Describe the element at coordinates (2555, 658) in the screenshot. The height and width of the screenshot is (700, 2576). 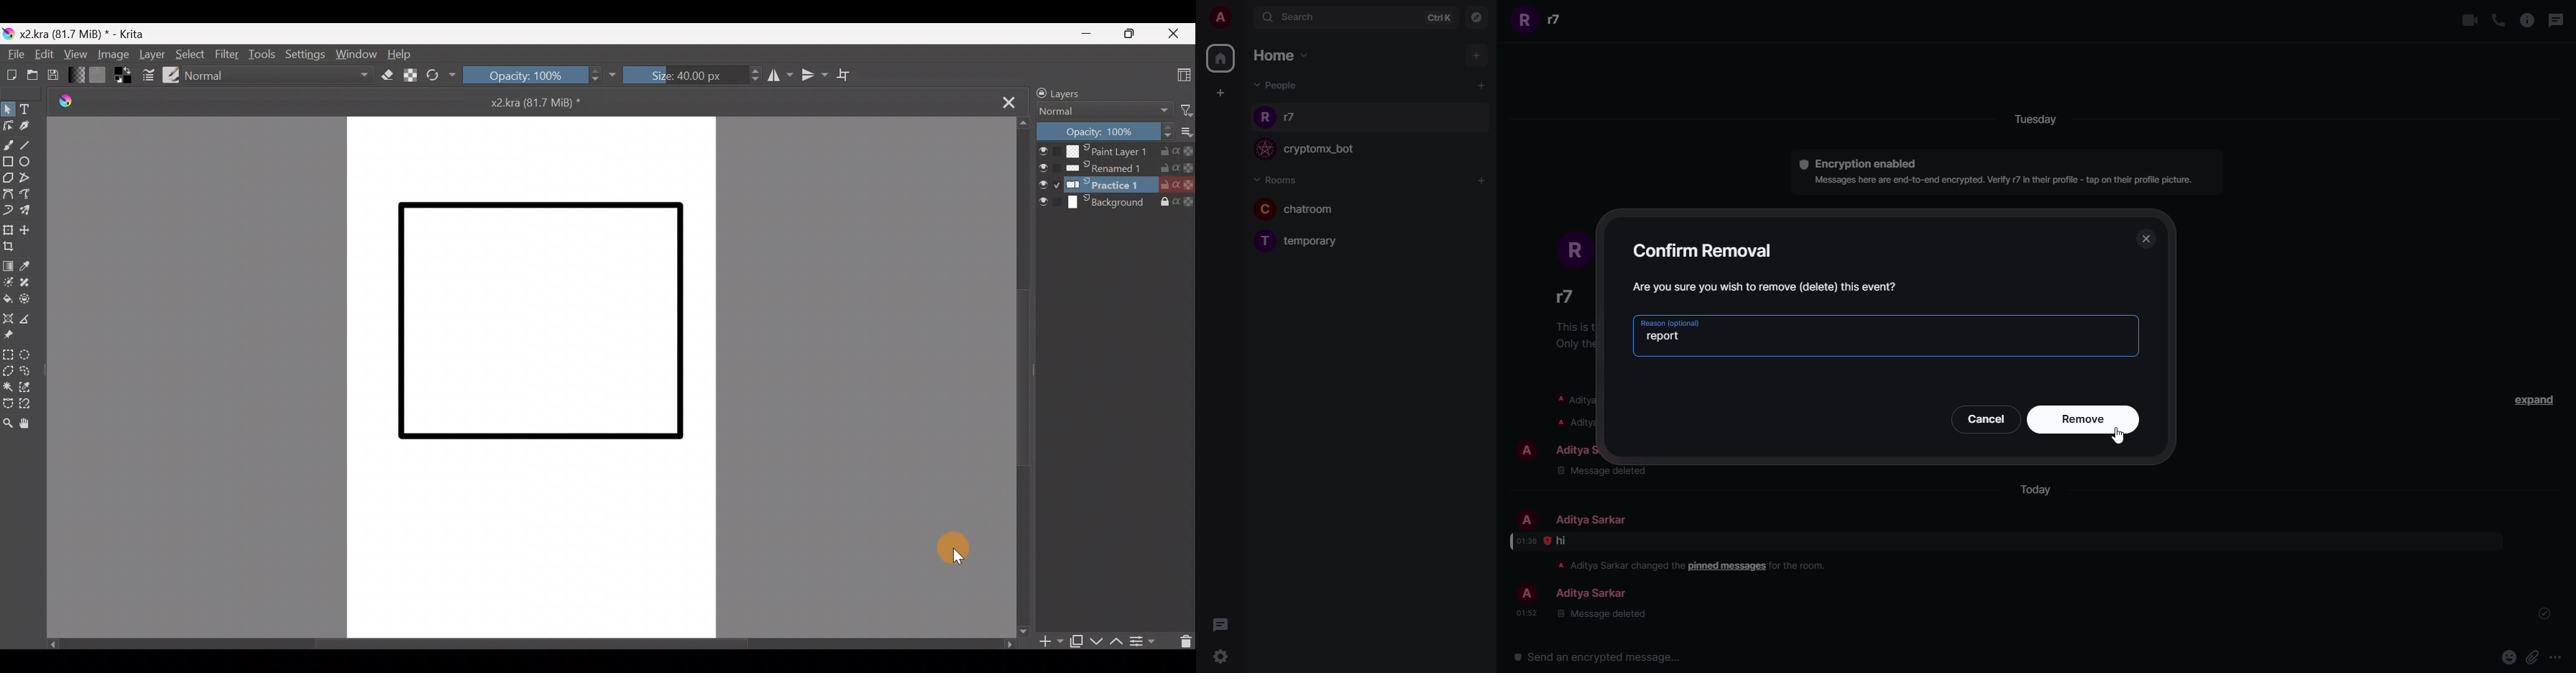
I see `more` at that location.